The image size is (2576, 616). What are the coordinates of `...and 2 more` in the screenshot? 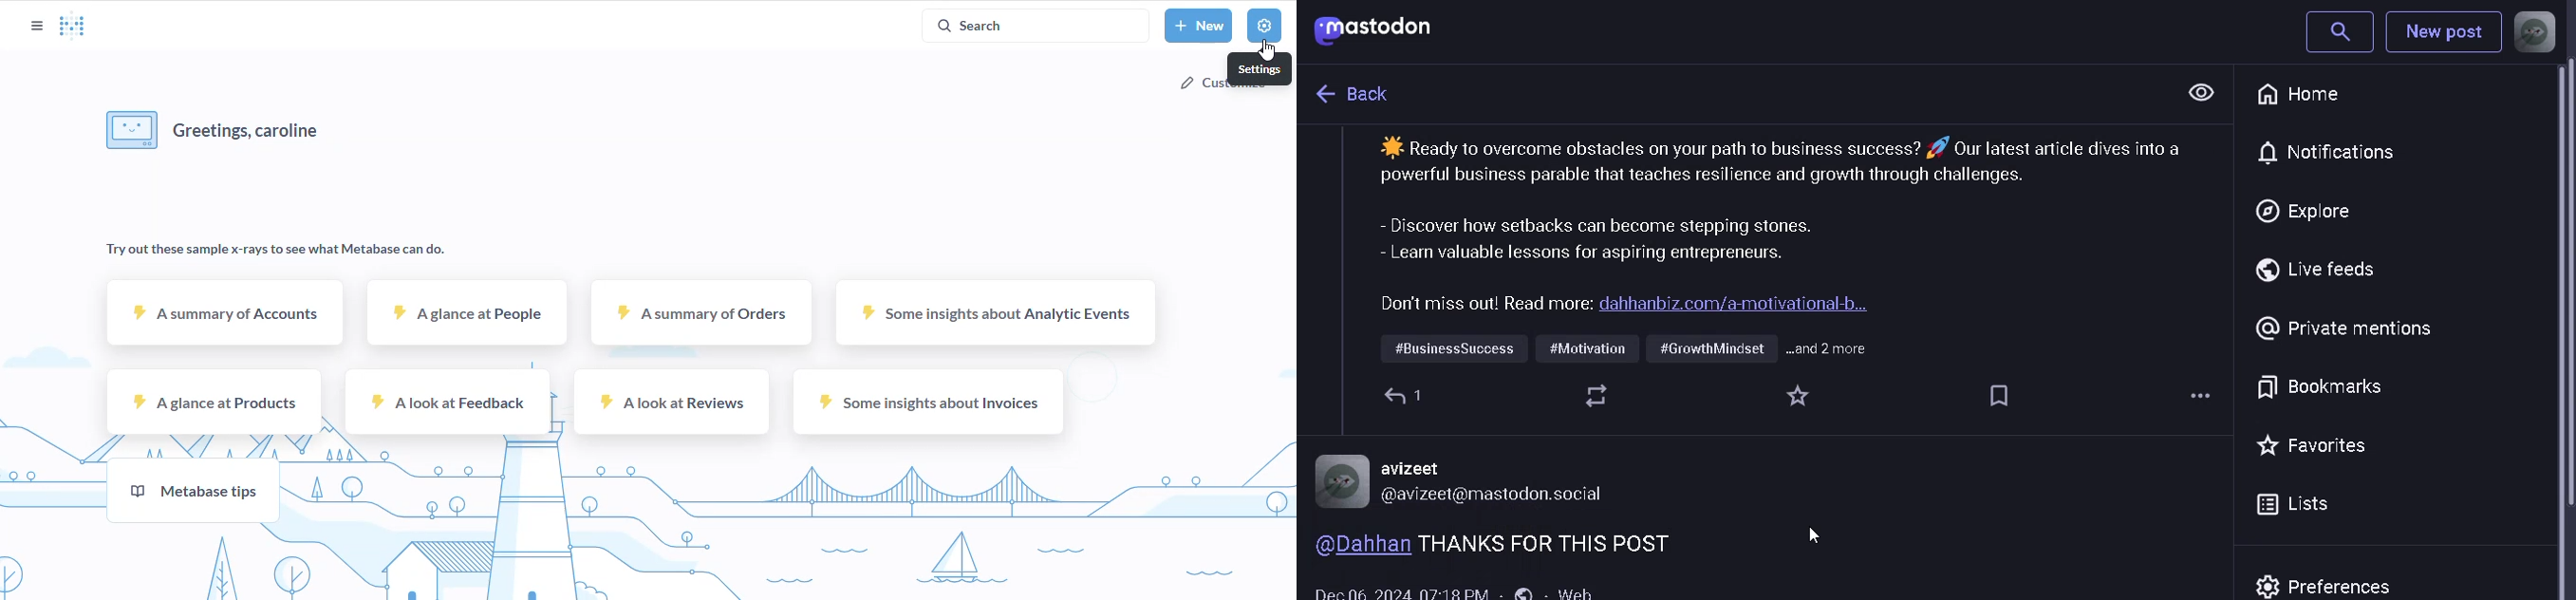 It's located at (1583, 350).